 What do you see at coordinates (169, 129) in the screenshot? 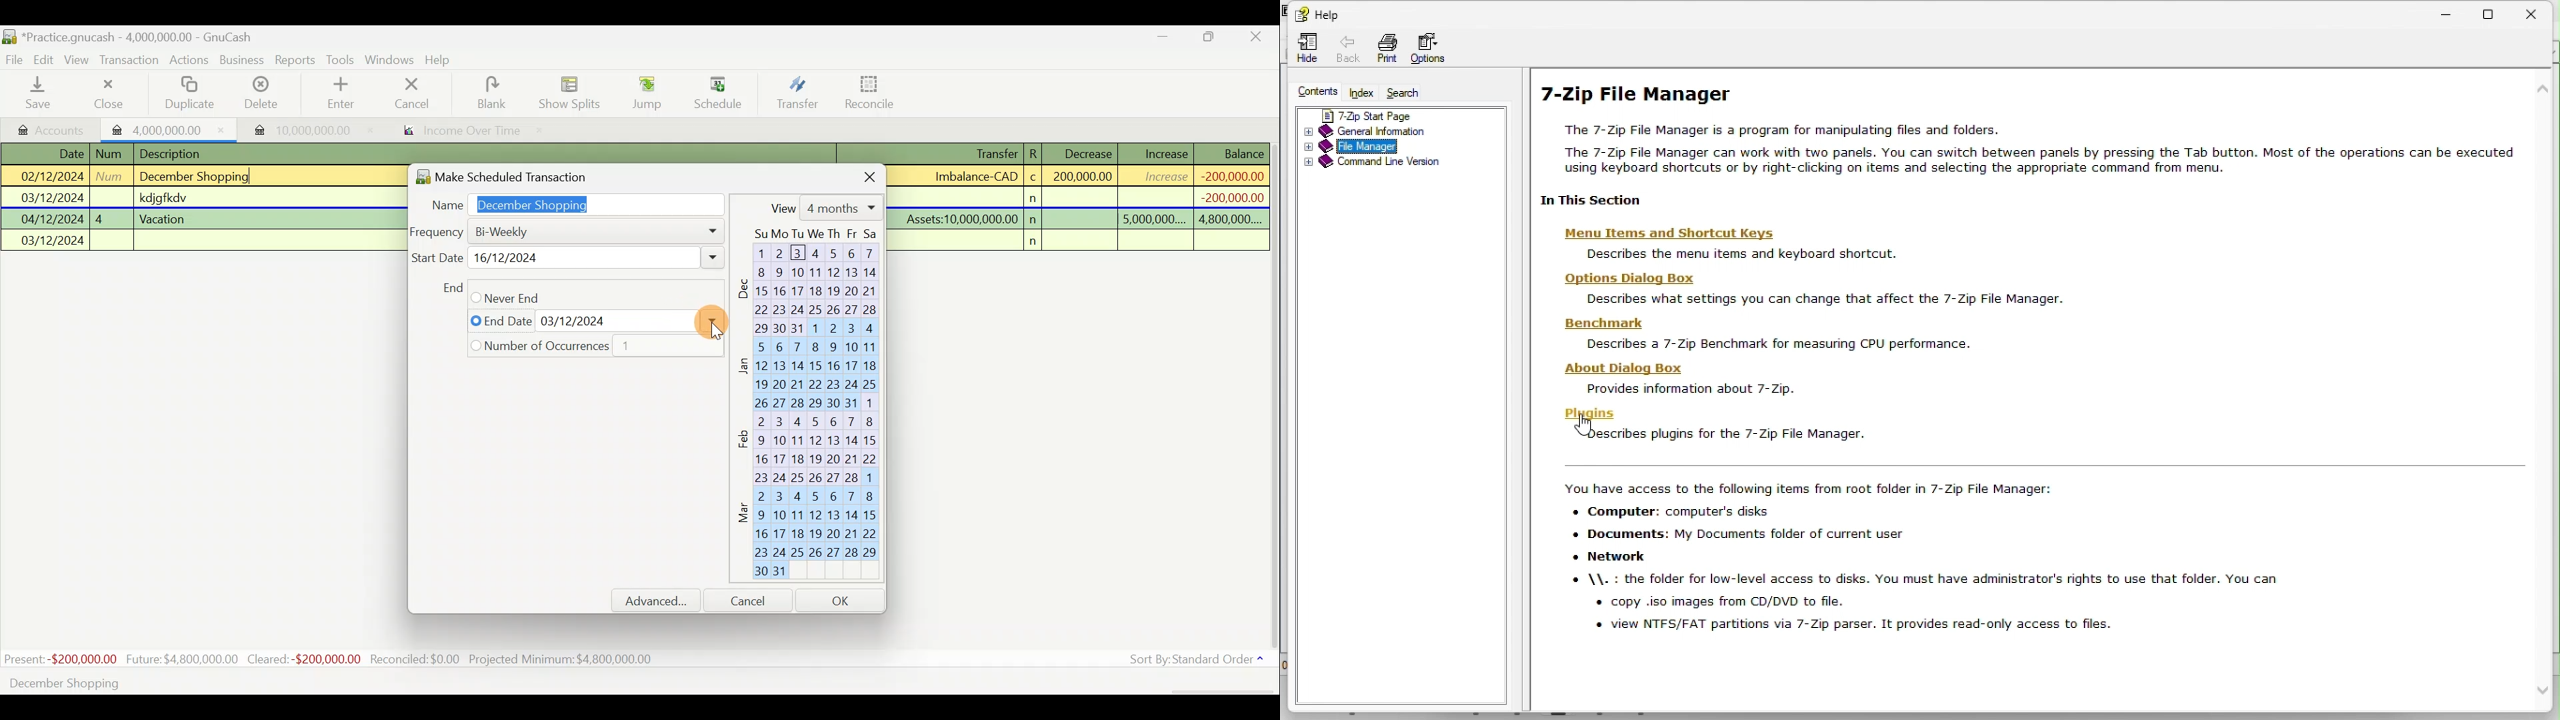
I see `Imported transaction 1` at bounding box center [169, 129].